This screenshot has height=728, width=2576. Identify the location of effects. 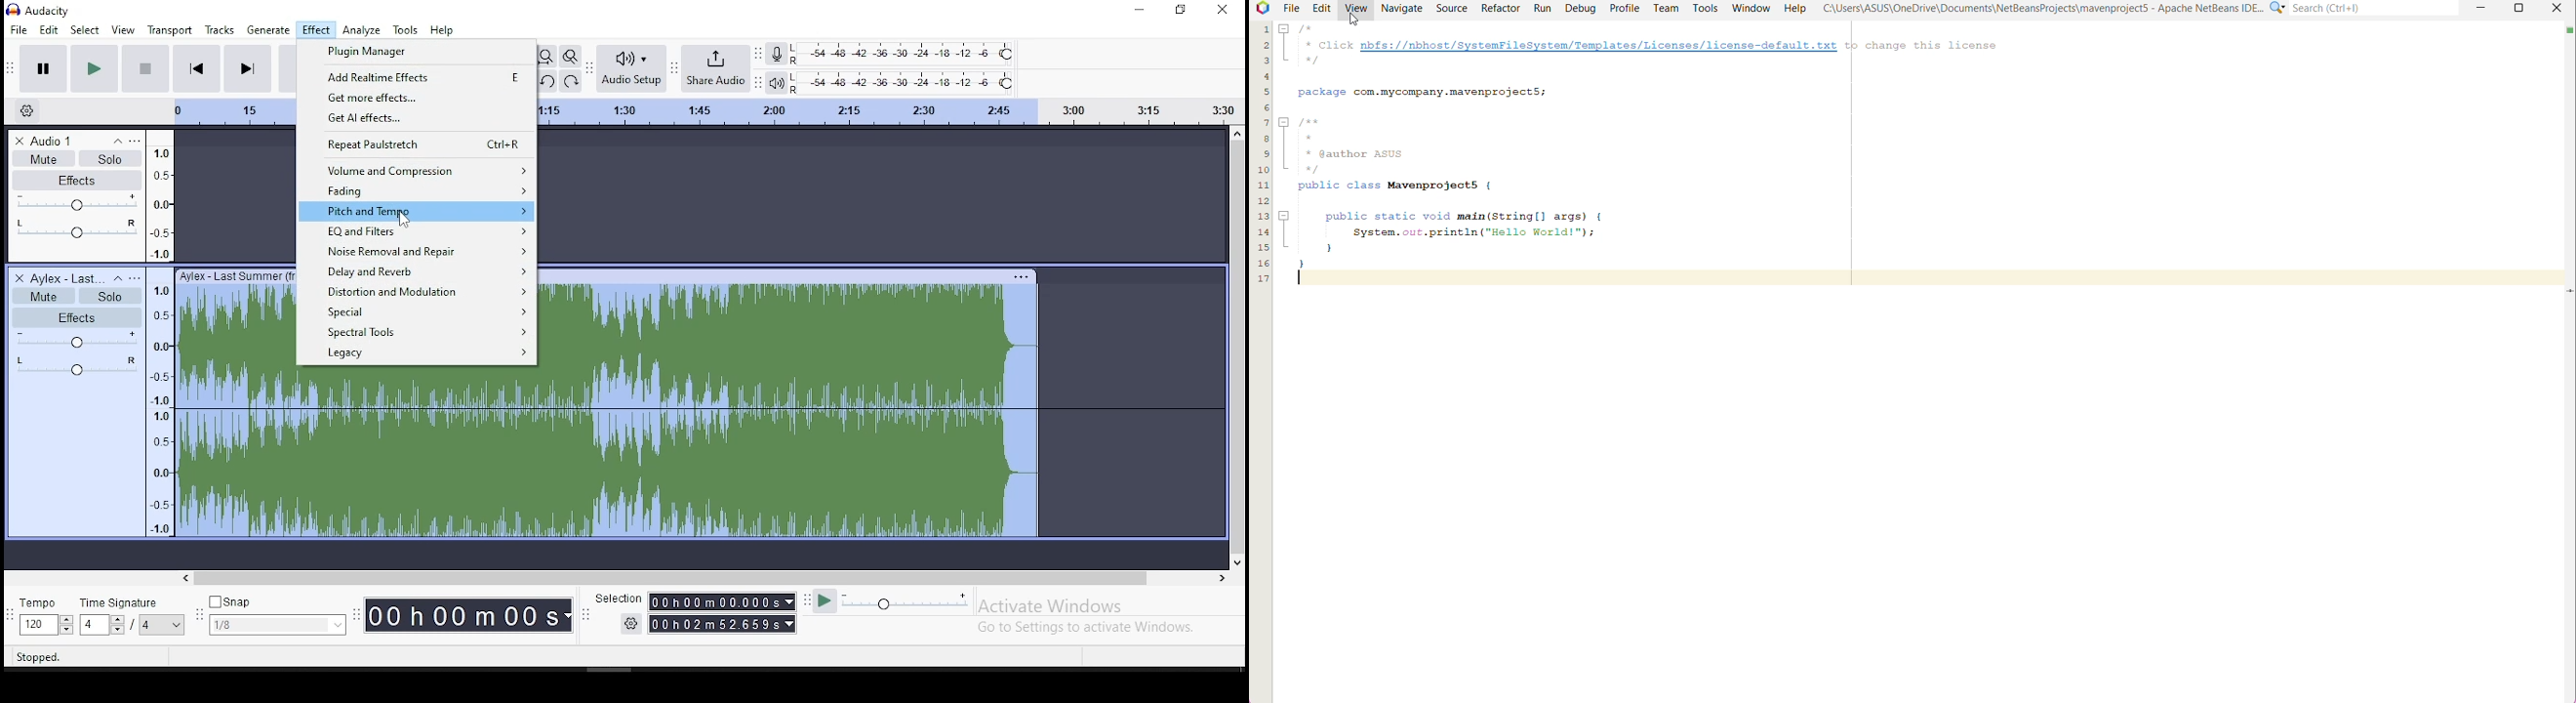
(78, 317).